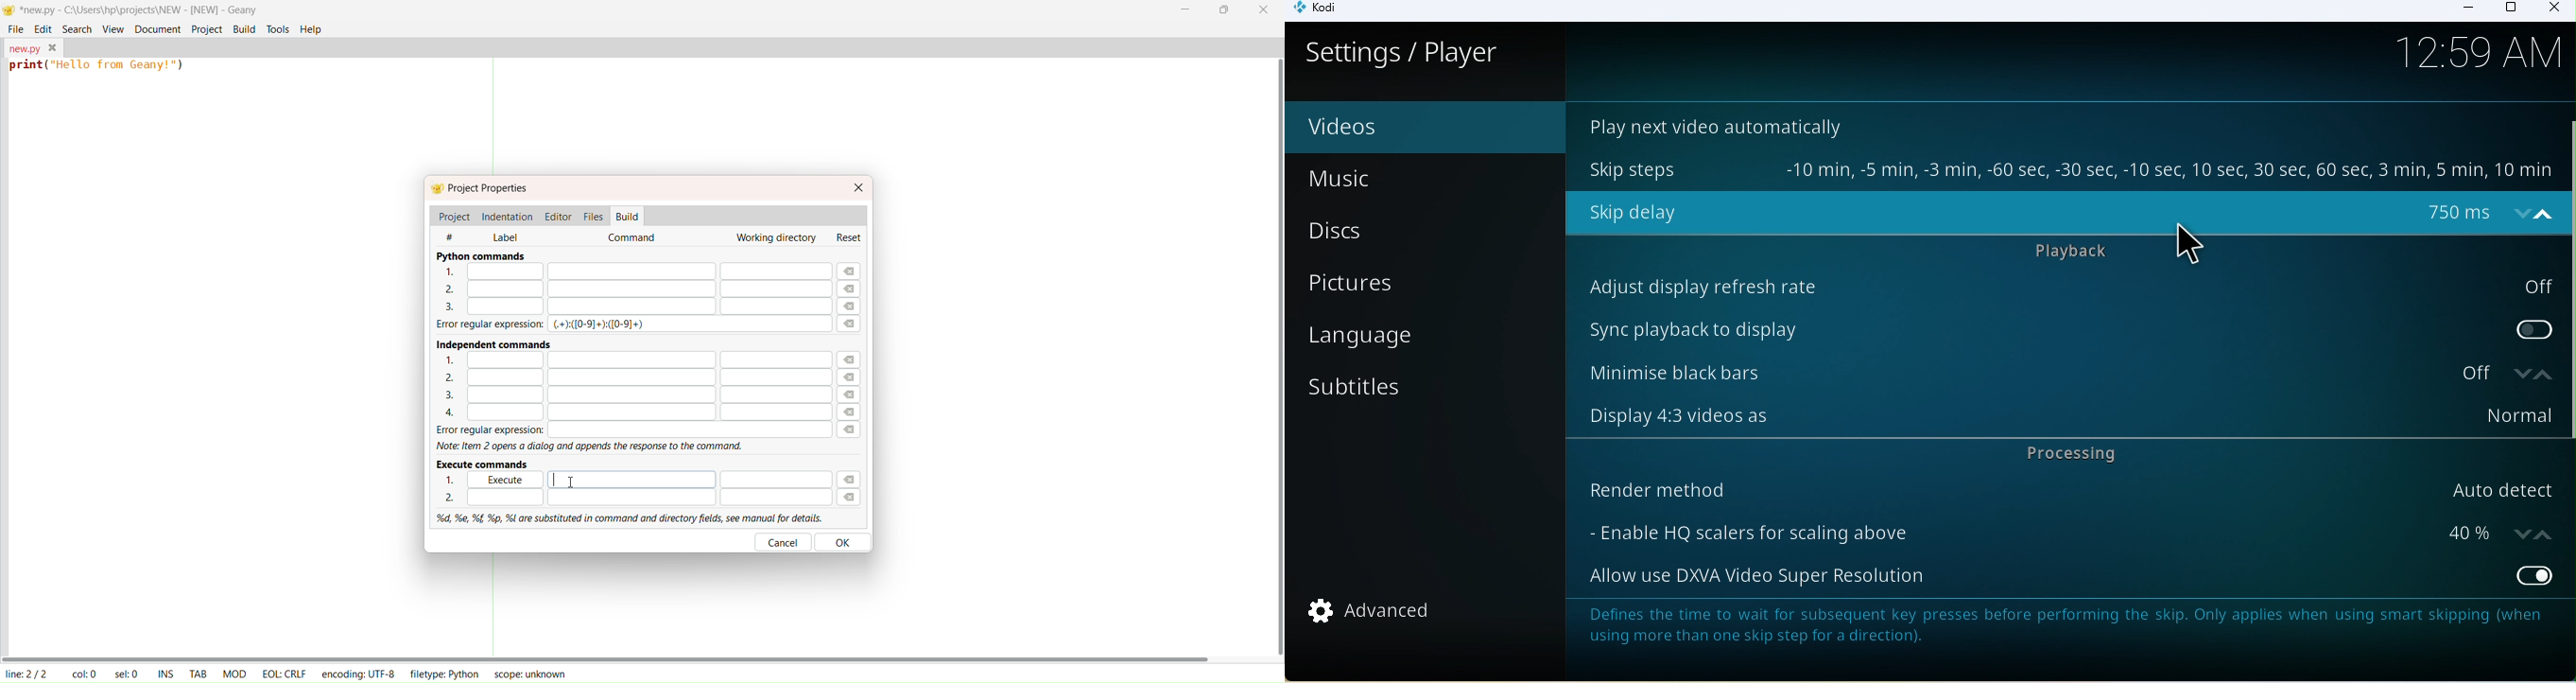  What do you see at coordinates (2067, 169) in the screenshot?
I see `Skip steps` at bounding box center [2067, 169].